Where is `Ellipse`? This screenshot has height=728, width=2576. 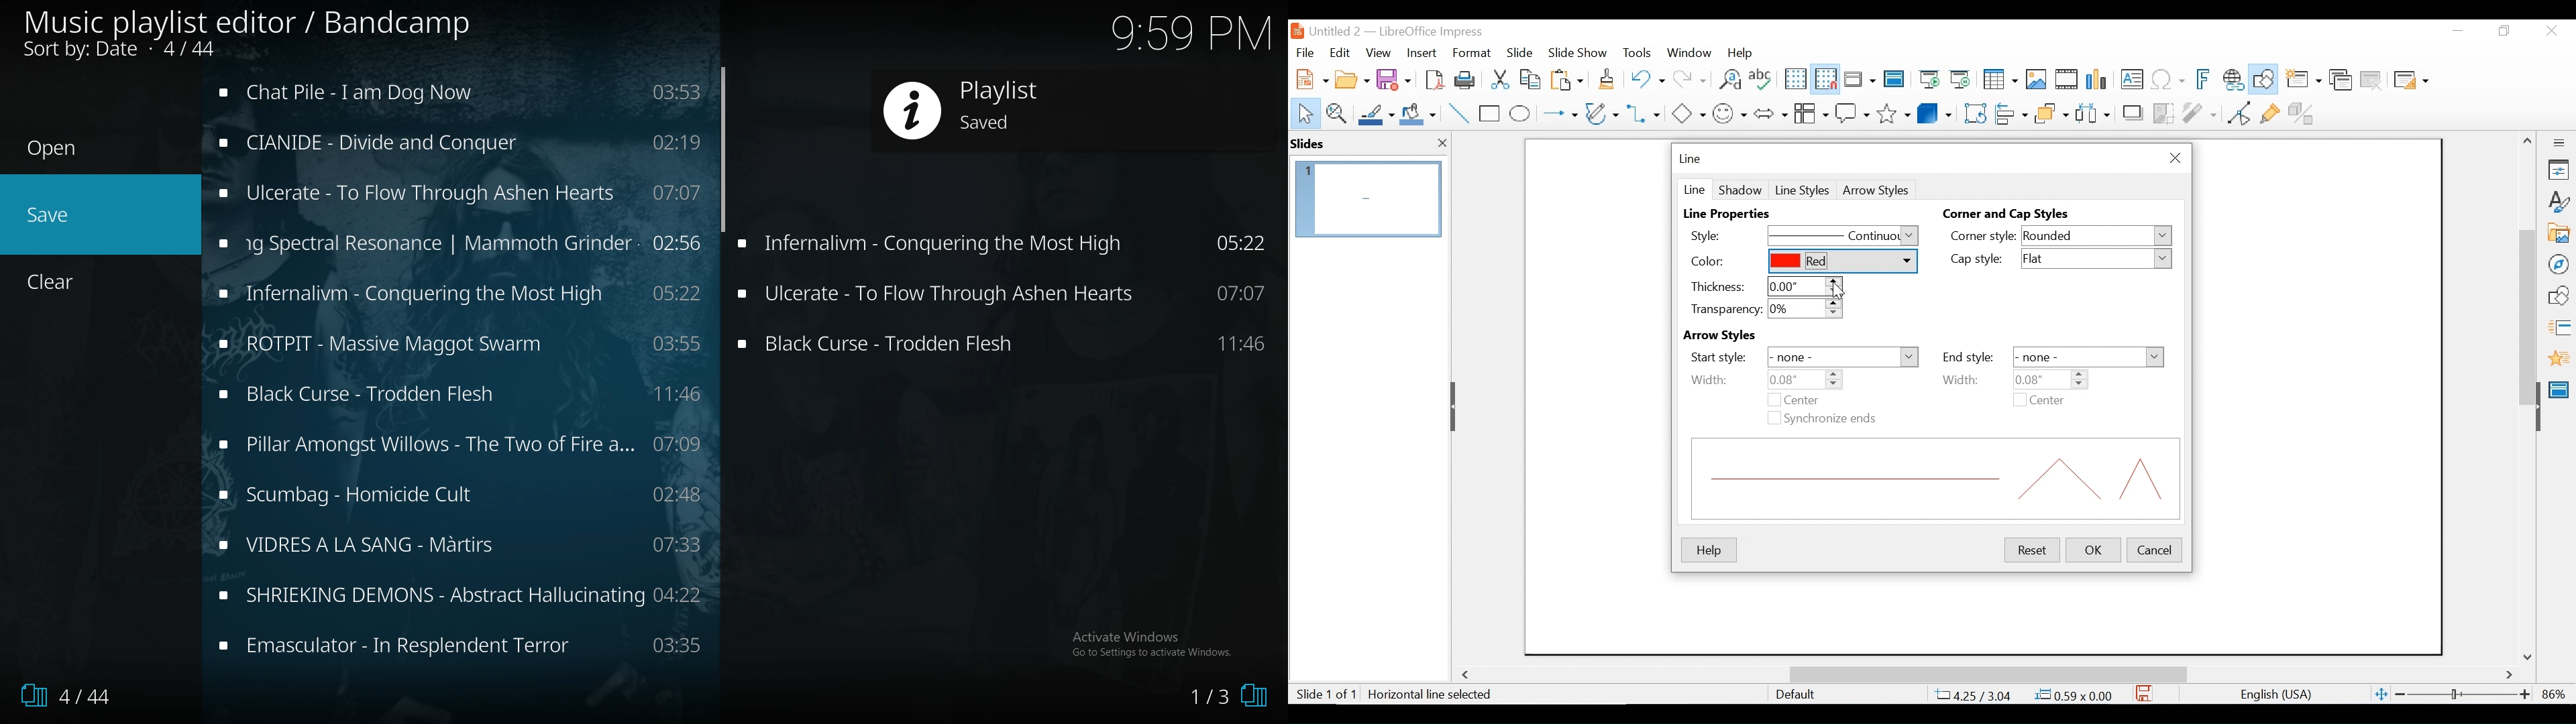
Ellipse is located at coordinates (1519, 114).